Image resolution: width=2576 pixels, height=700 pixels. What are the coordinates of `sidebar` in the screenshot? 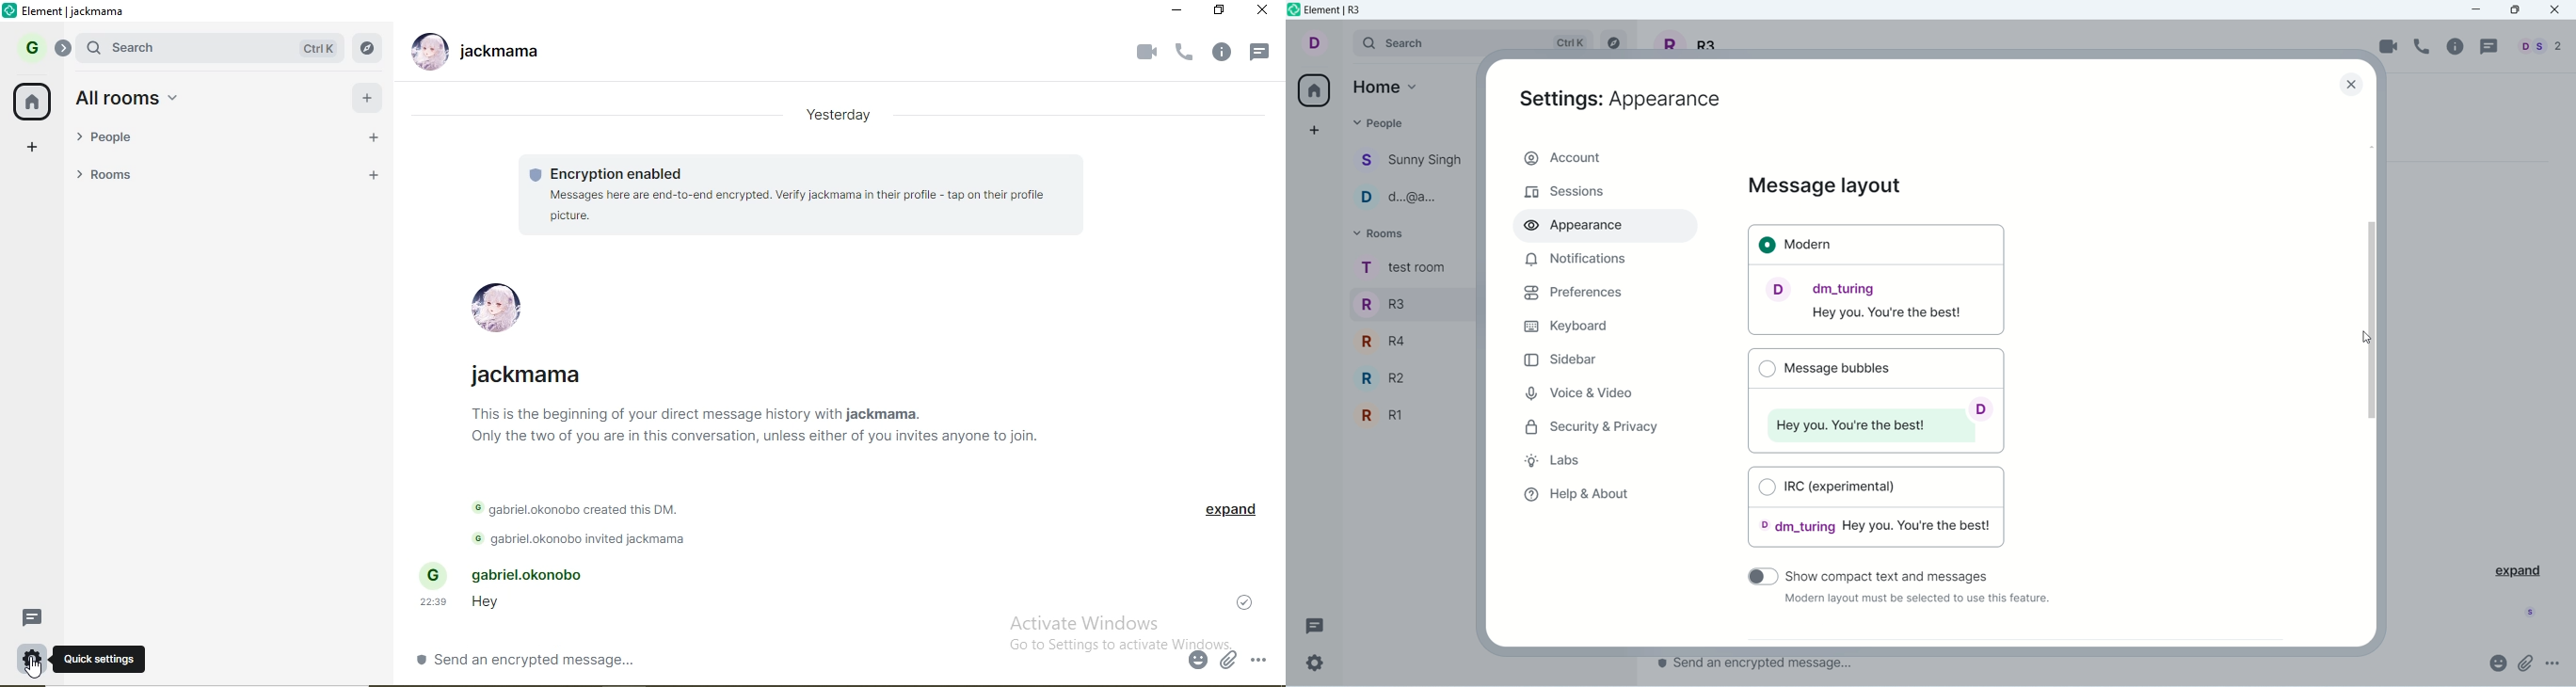 It's located at (1563, 359).